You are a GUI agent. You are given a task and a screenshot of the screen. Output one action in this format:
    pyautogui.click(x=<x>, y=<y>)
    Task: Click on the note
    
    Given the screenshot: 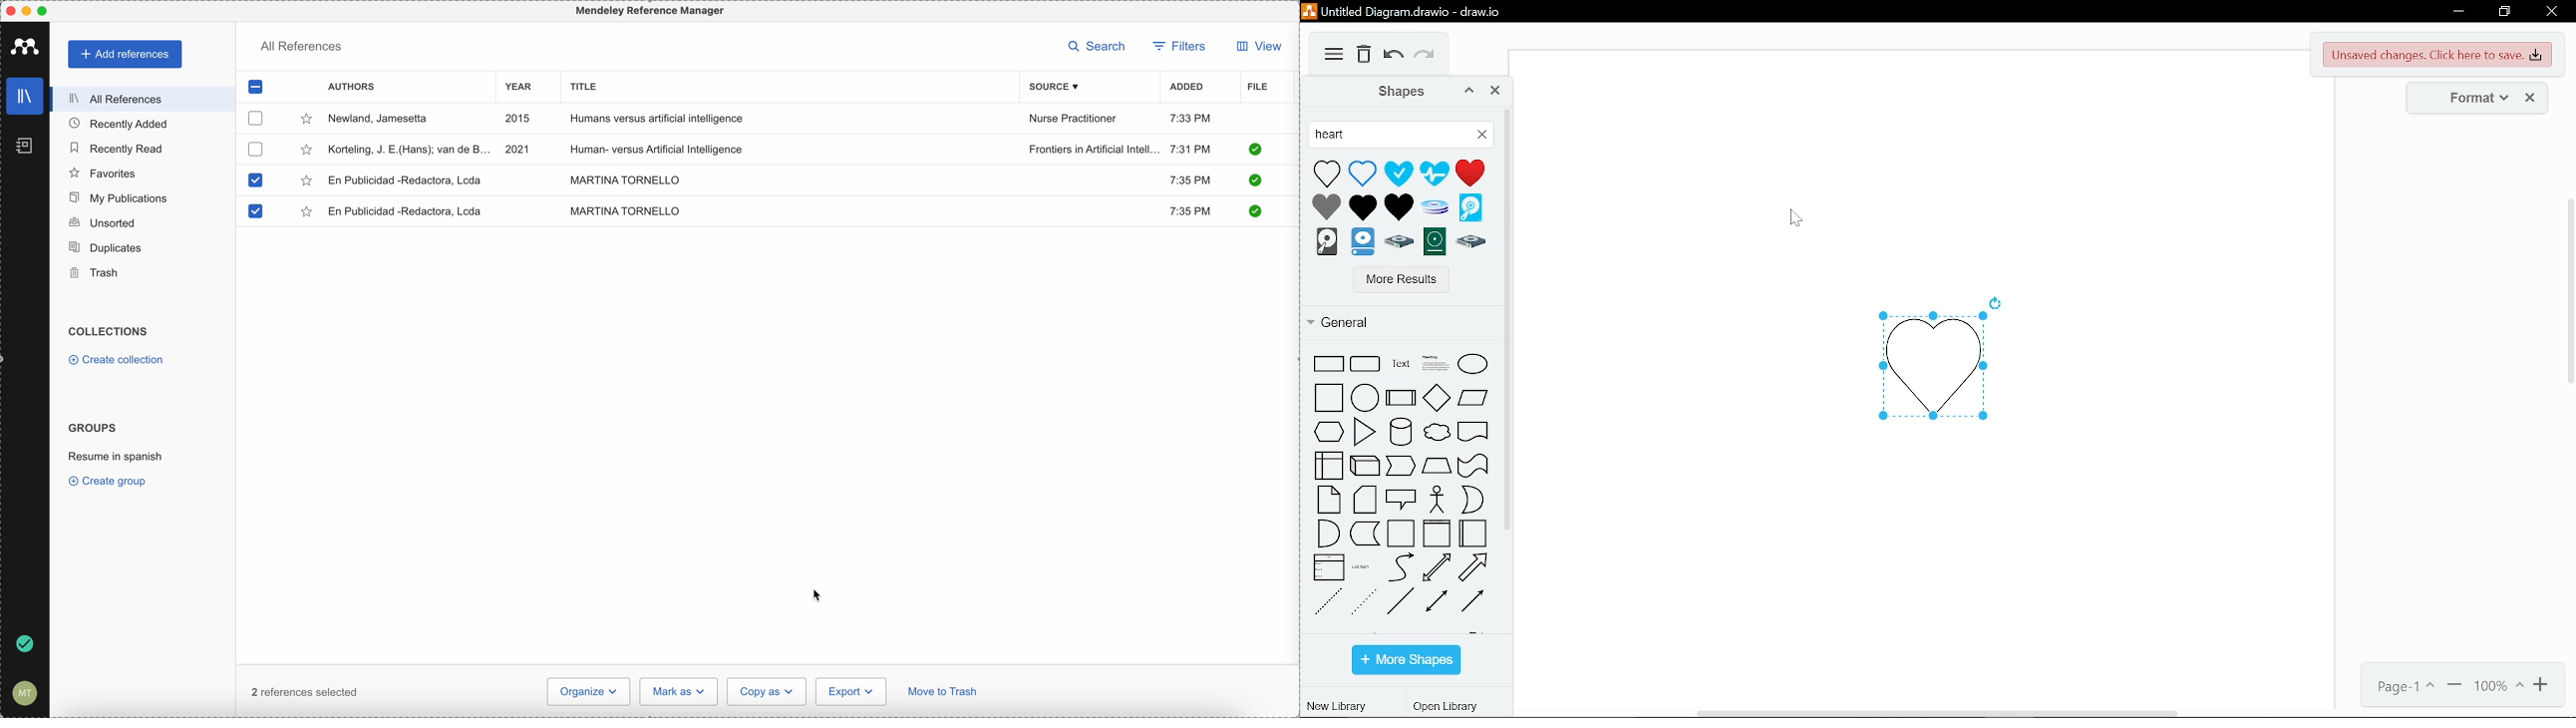 What is the action you would take?
    pyautogui.click(x=1330, y=500)
    